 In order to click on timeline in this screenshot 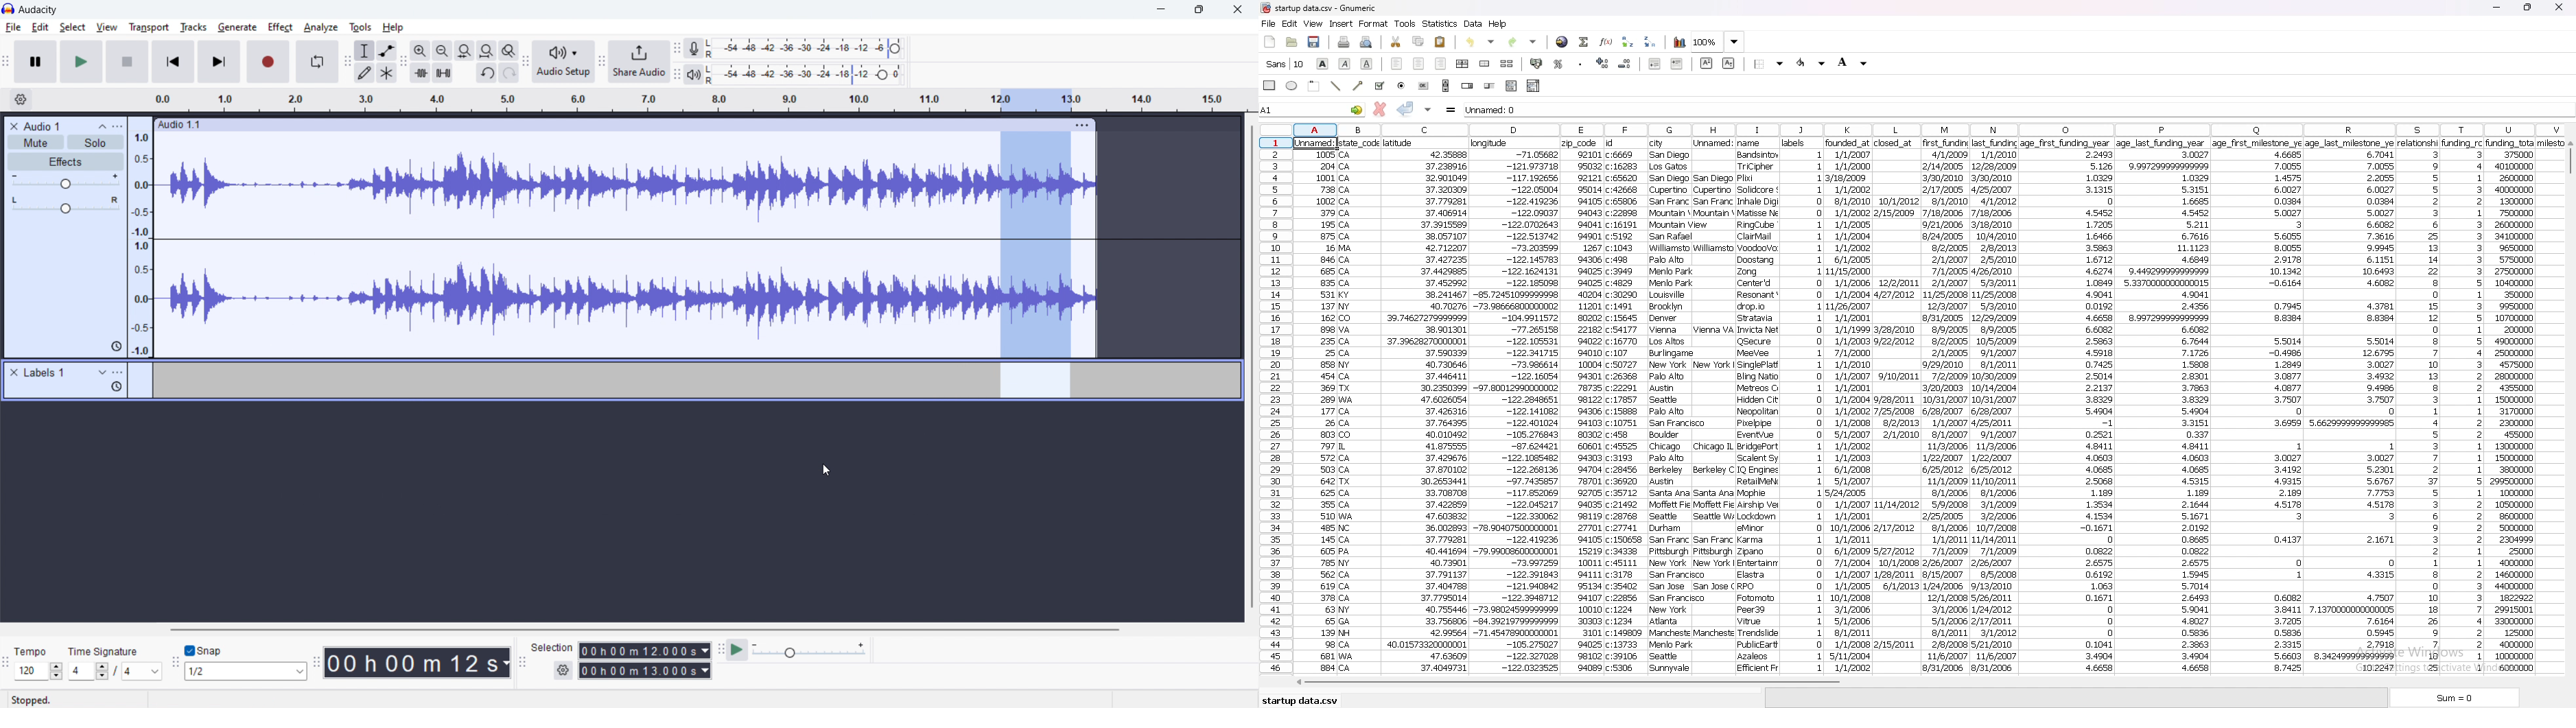, I will do `click(699, 100)`.